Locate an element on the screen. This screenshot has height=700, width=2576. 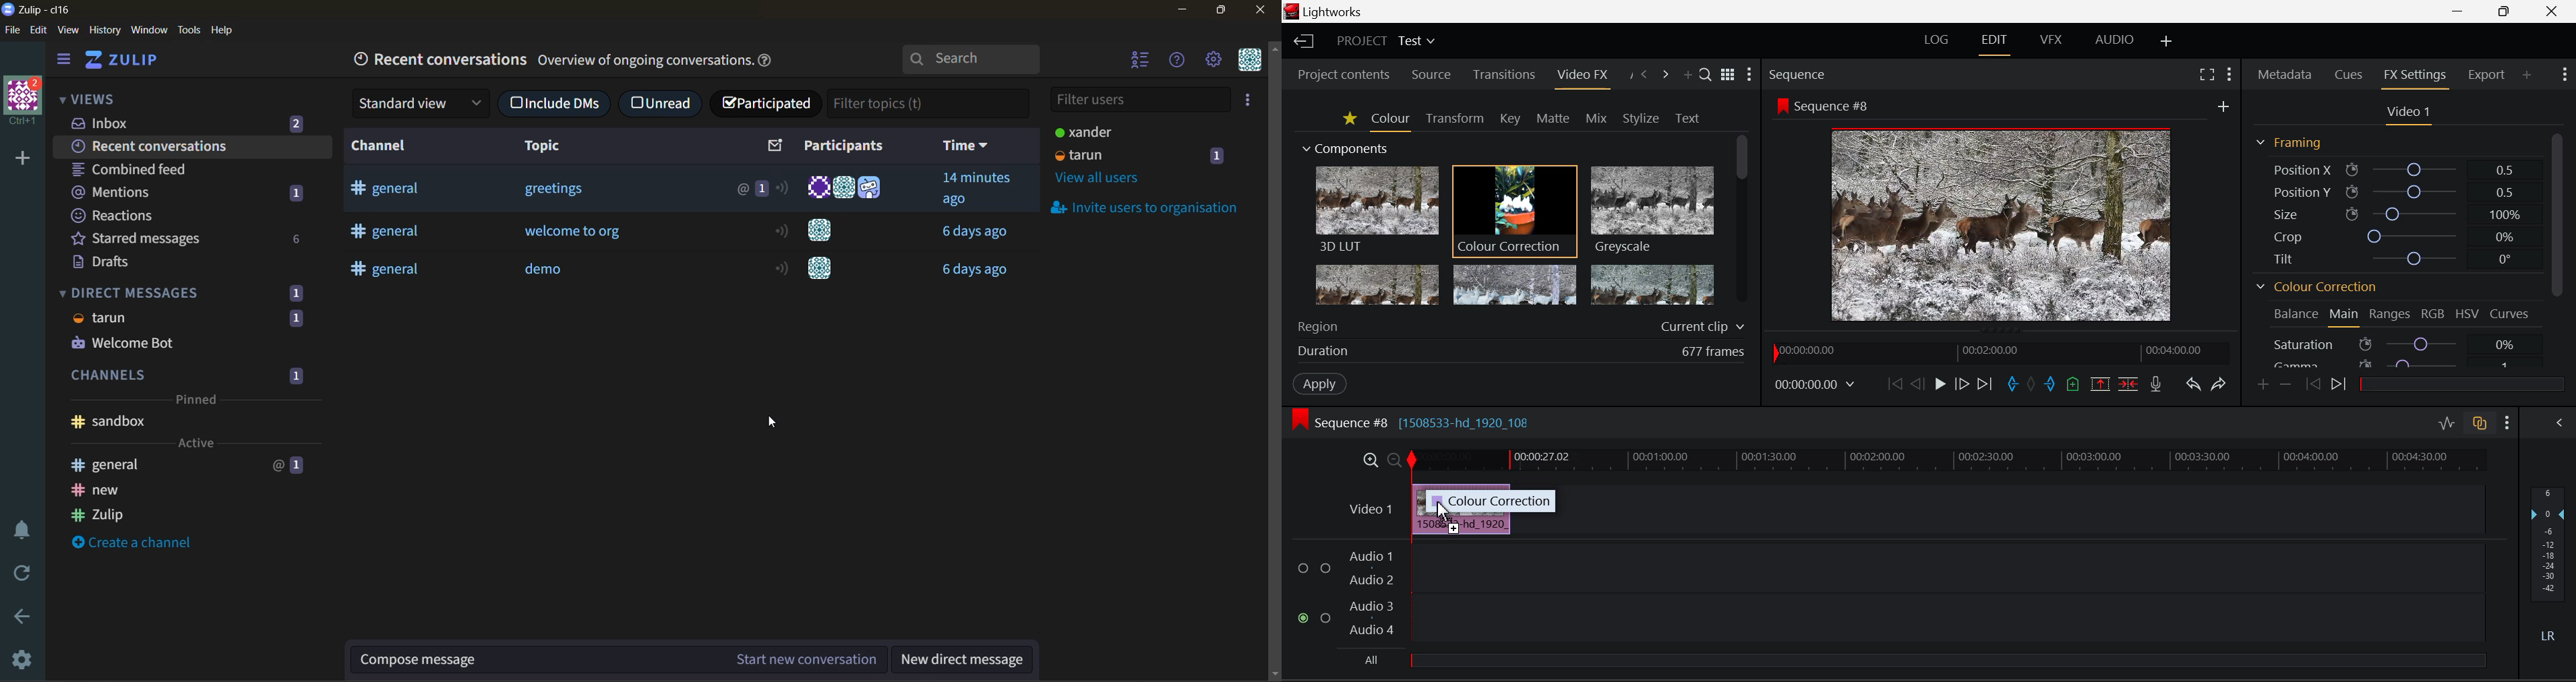
Window Title is located at coordinates (1327, 11).